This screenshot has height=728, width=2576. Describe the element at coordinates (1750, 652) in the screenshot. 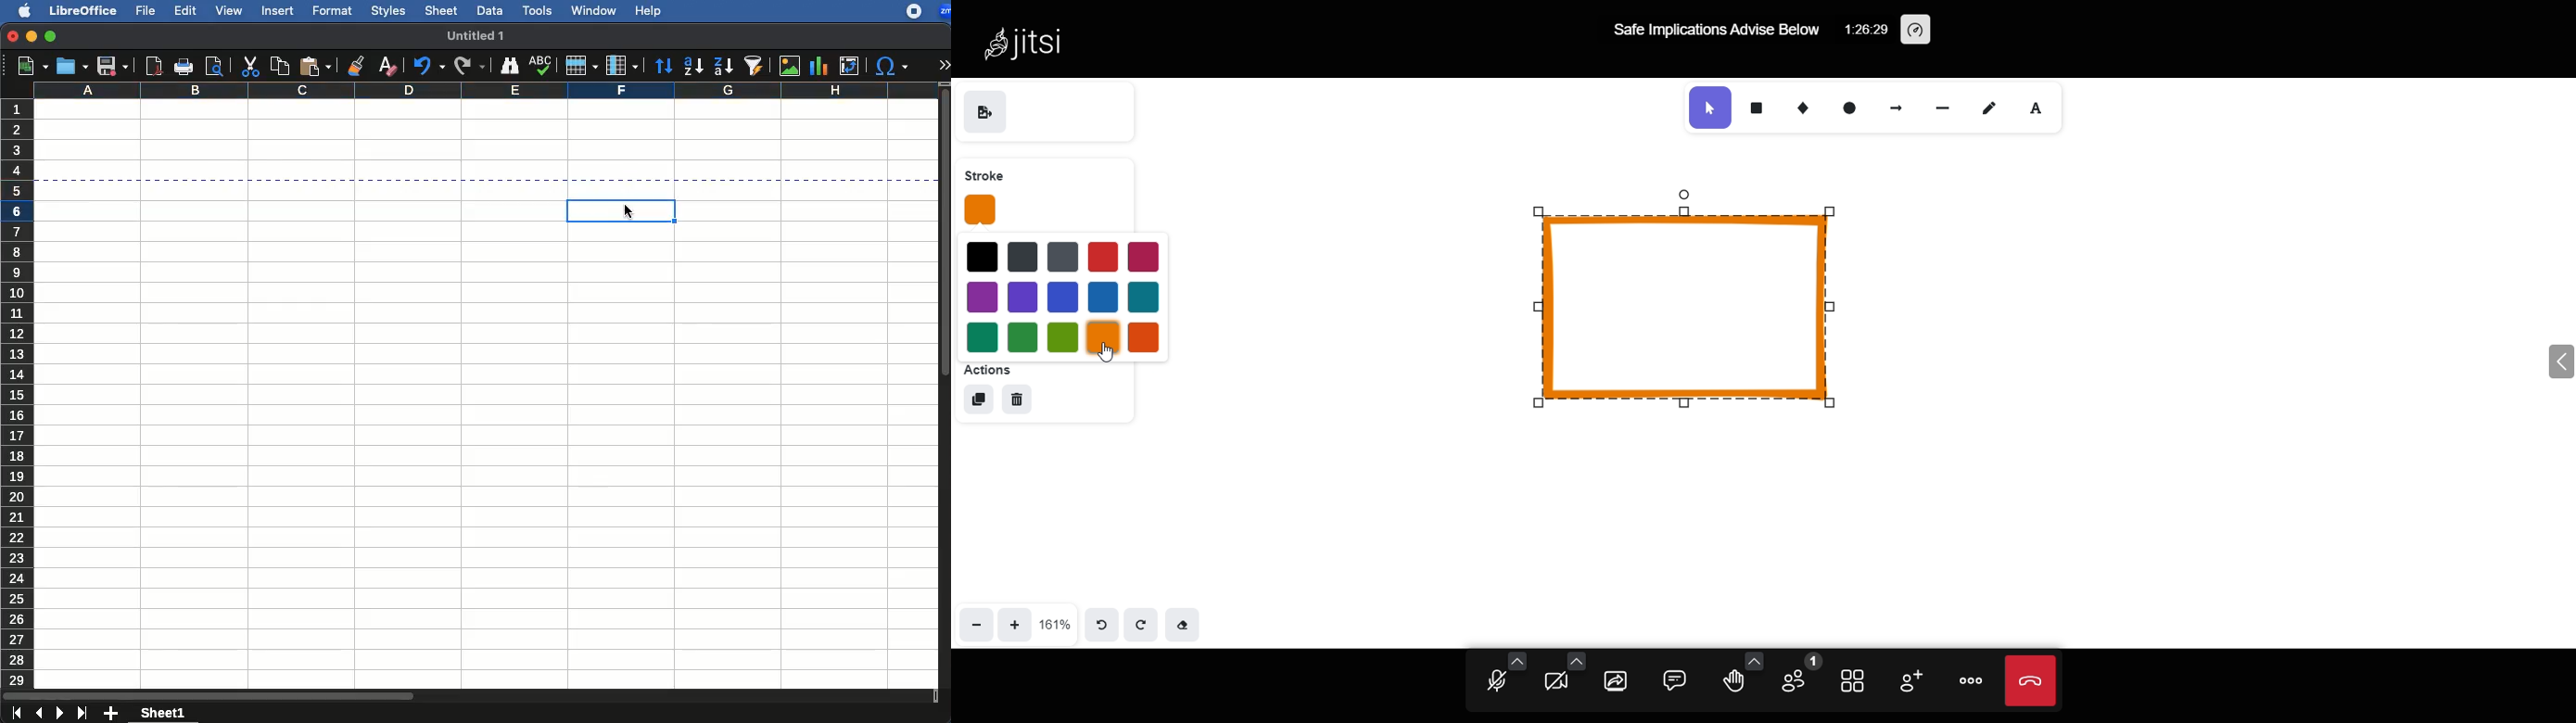

I see `more reaction` at that location.